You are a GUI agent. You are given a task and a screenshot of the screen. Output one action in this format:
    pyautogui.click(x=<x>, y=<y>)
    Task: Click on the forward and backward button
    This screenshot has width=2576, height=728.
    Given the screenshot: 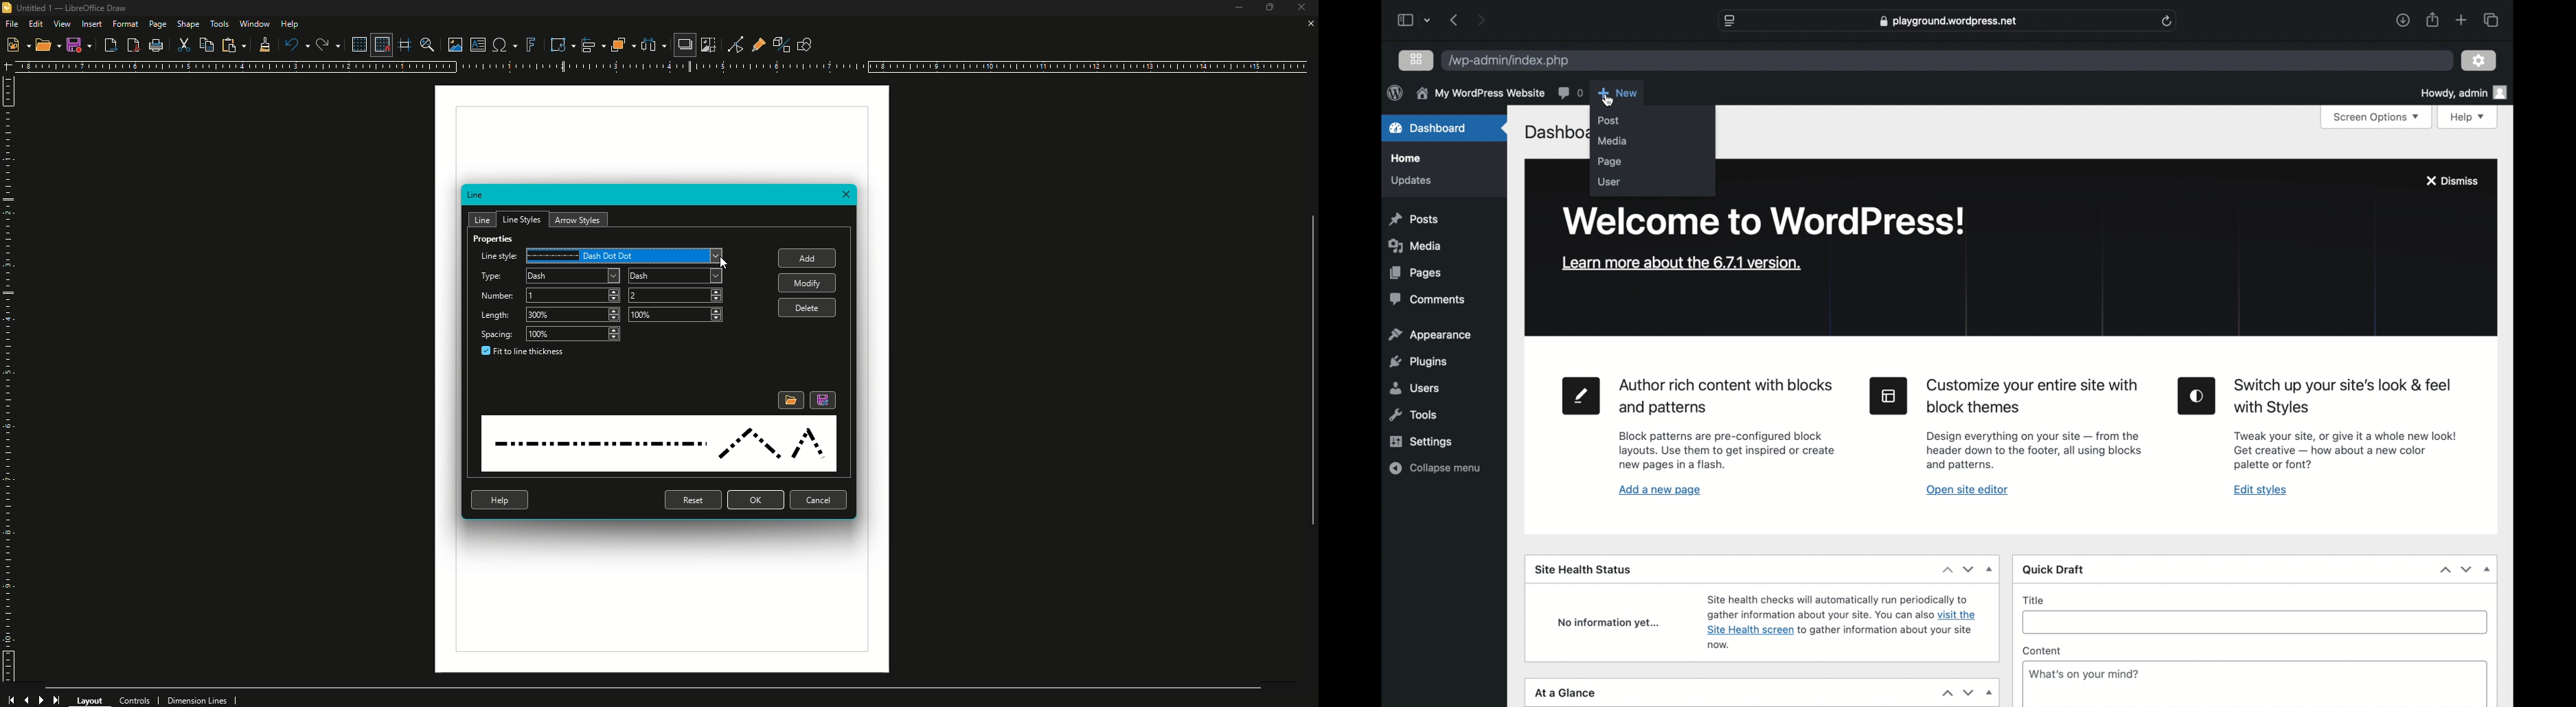 What is the action you would take?
    pyautogui.click(x=35, y=698)
    